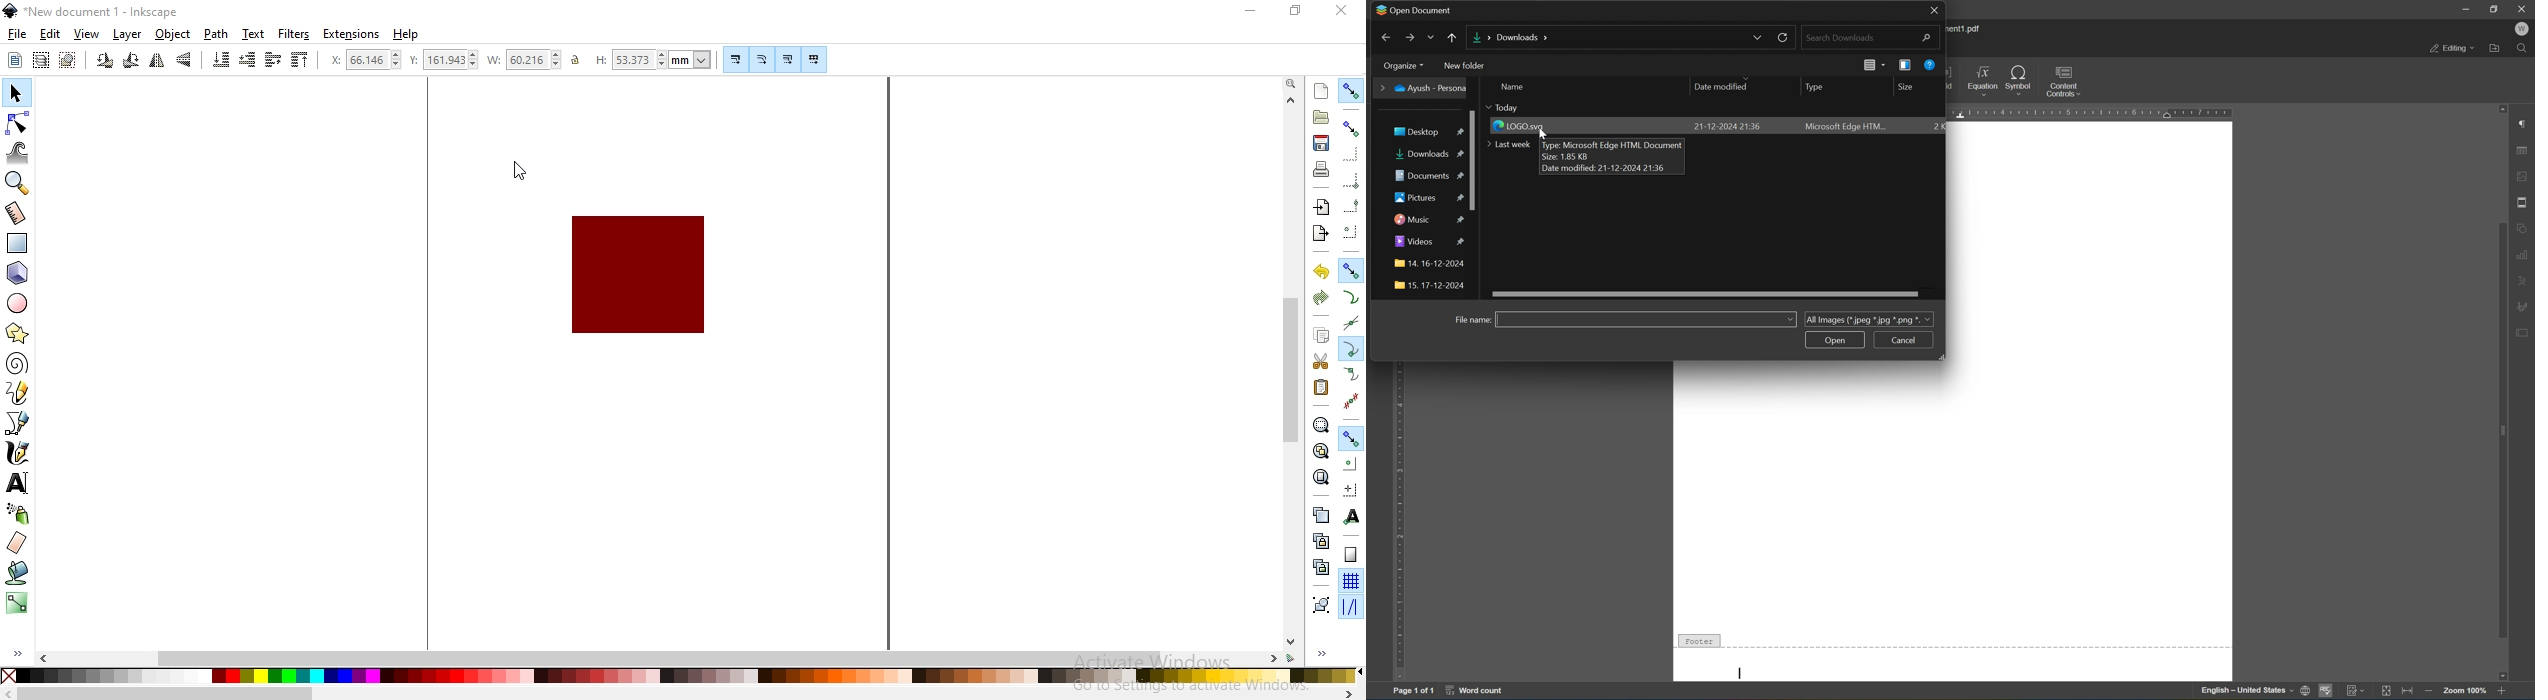 The image size is (2548, 700). What do you see at coordinates (2504, 691) in the screenshot?
I see `zoom in` at bounding box center [2504, 691].